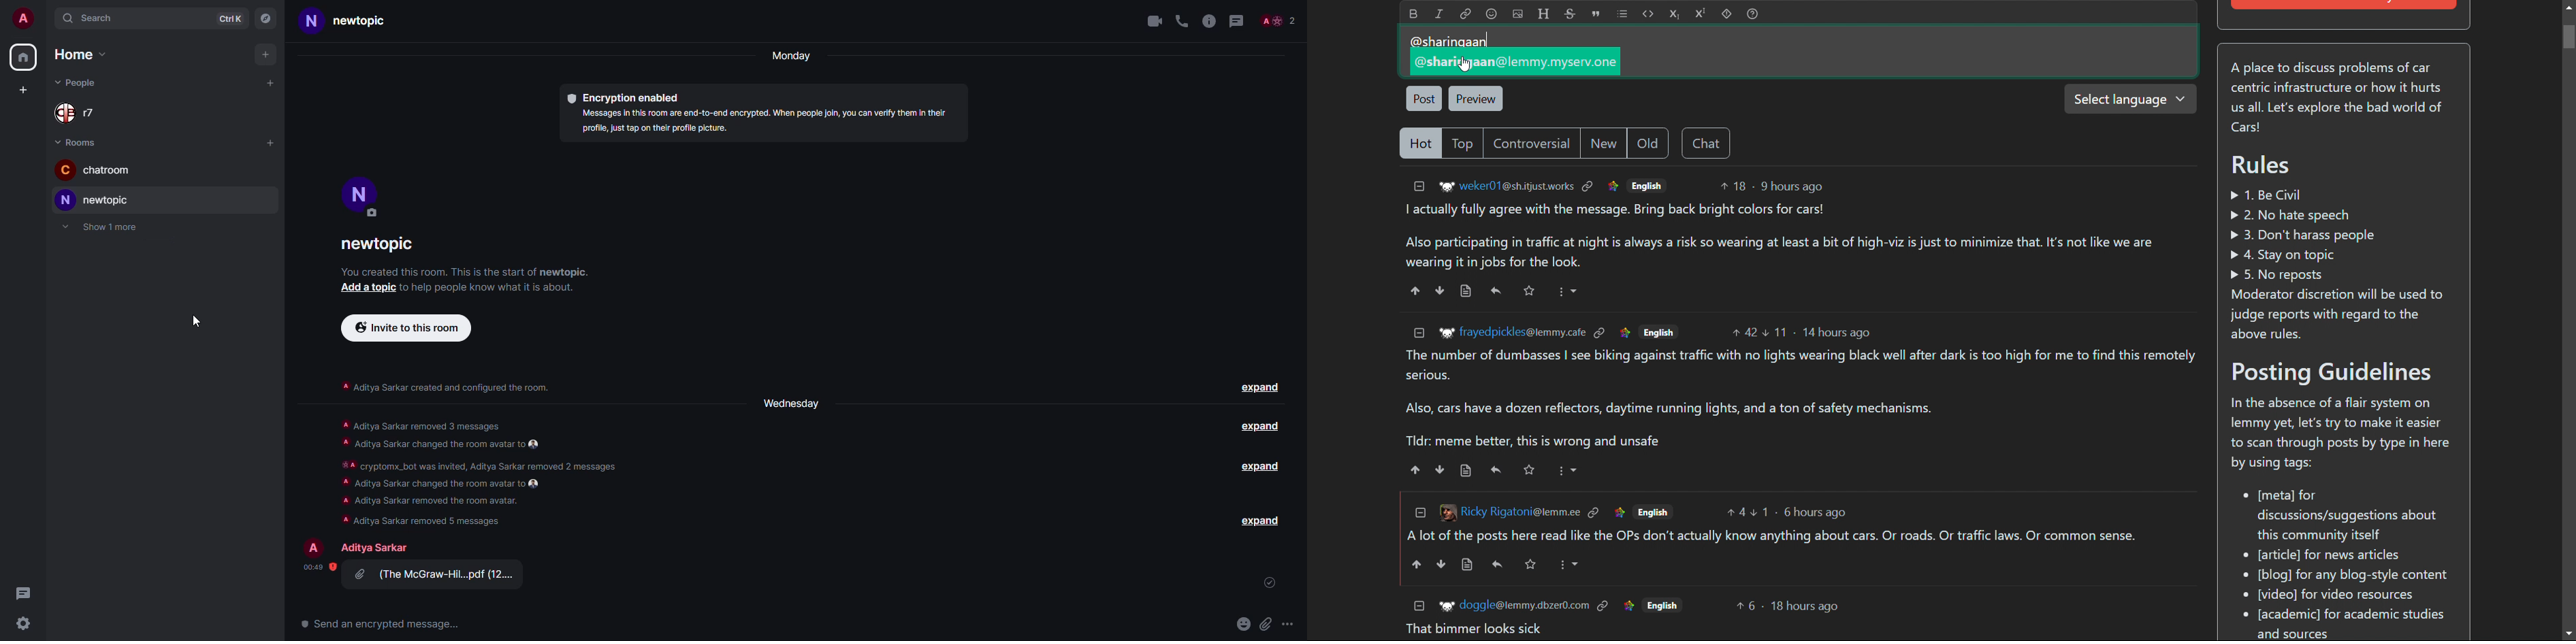 The width and height of the screenshot is (2576, 644). Describe the element at coordinates (1496, 291) in the screenshot. I see `reply` at that location.